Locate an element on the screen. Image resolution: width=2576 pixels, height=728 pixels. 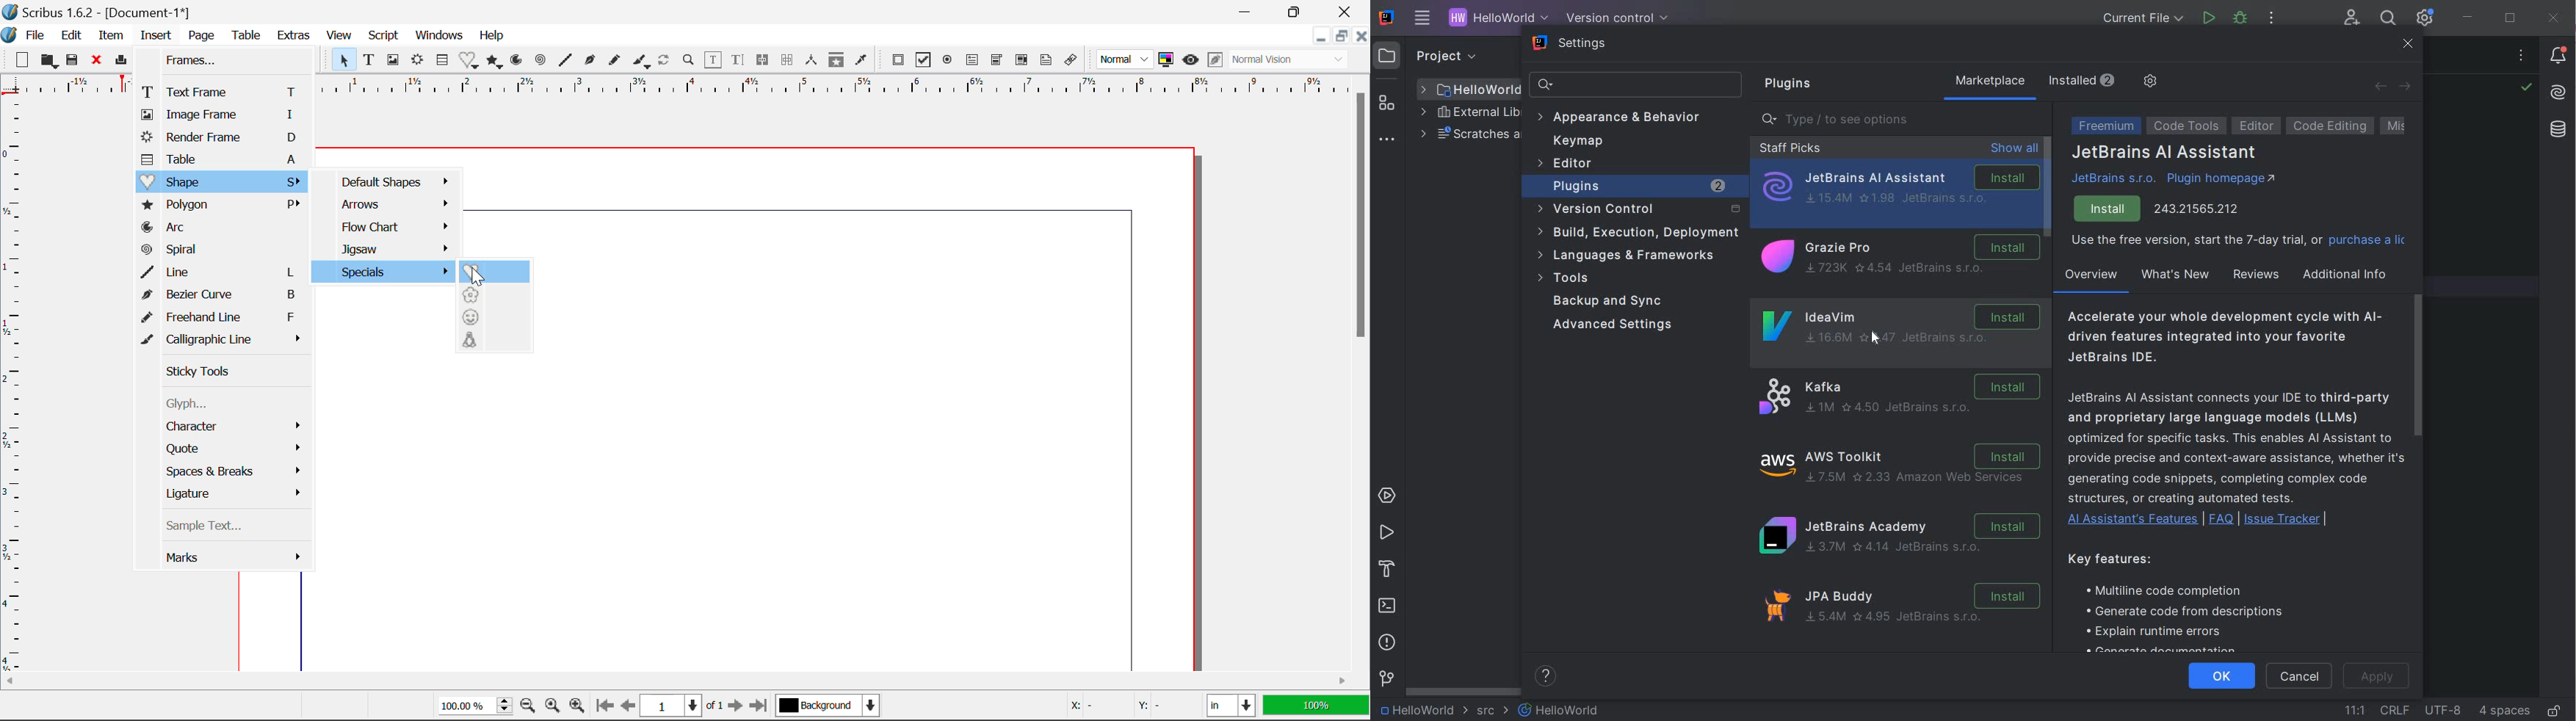
Table is located at coordinates (248, 35).